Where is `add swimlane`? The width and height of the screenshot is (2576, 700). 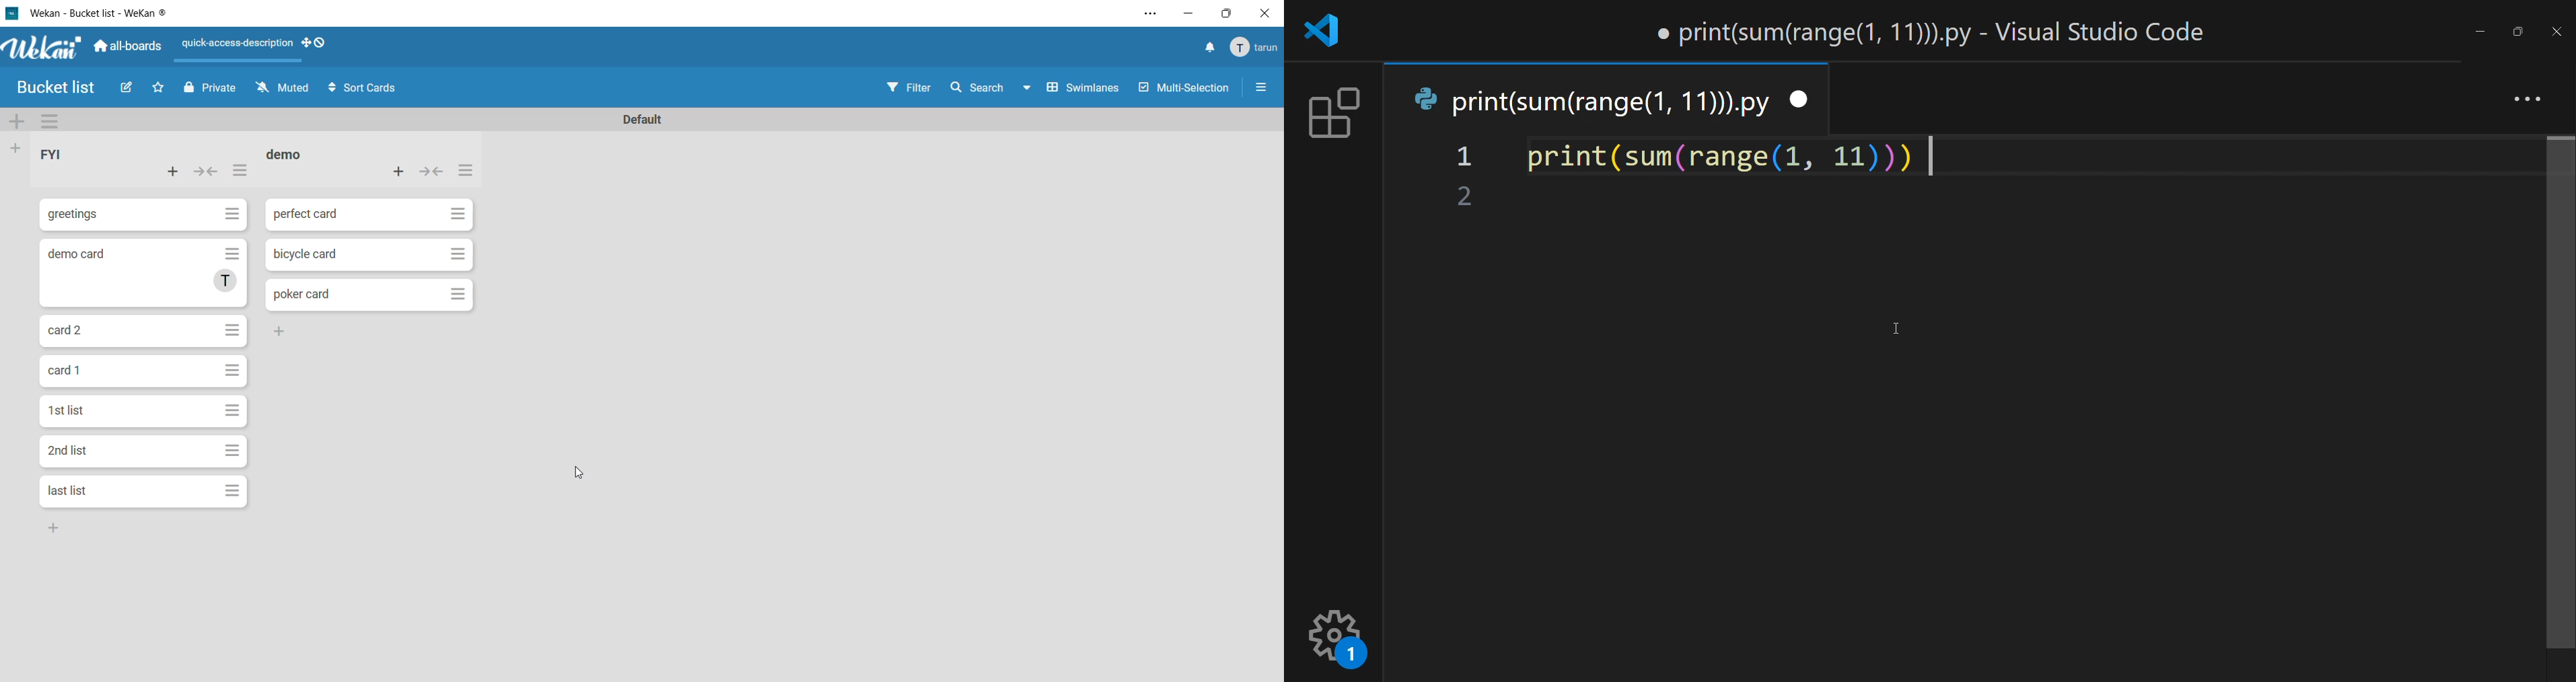
add swimlane is located at coordinates (19, 121).